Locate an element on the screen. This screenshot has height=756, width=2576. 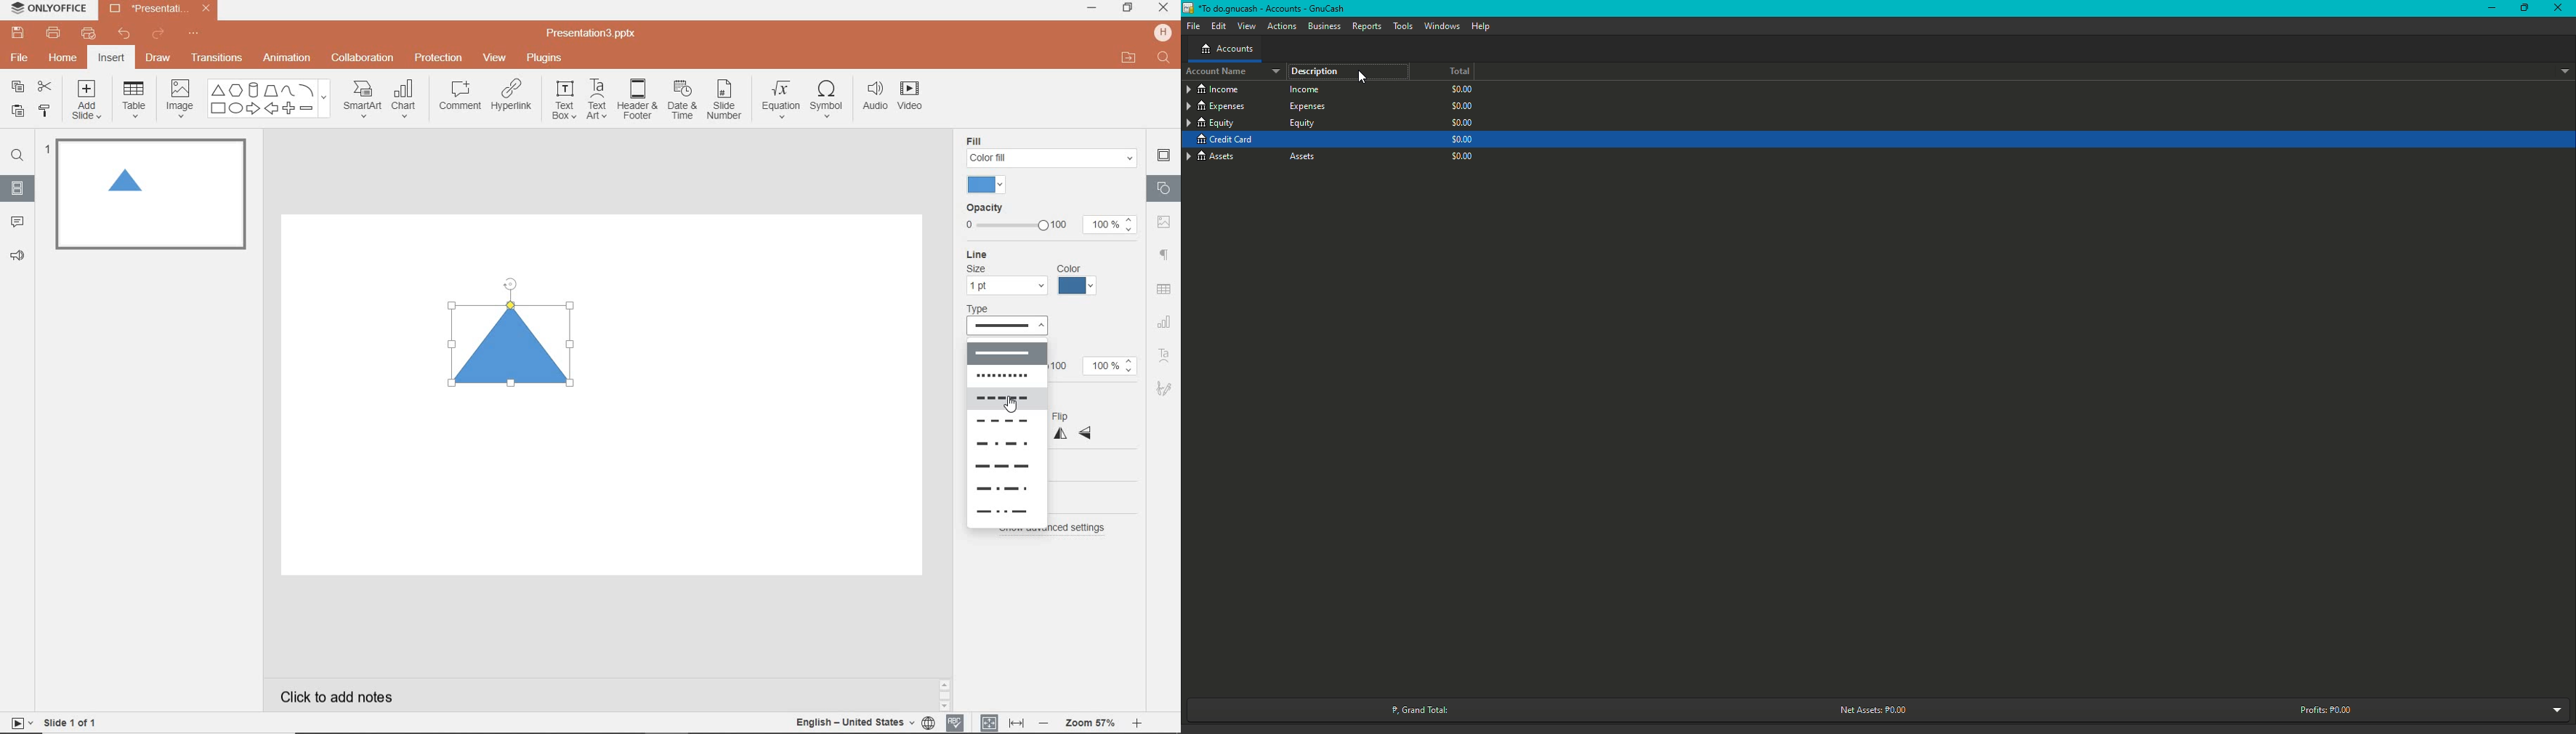
SMARTART is located at coordinates (363, 104).